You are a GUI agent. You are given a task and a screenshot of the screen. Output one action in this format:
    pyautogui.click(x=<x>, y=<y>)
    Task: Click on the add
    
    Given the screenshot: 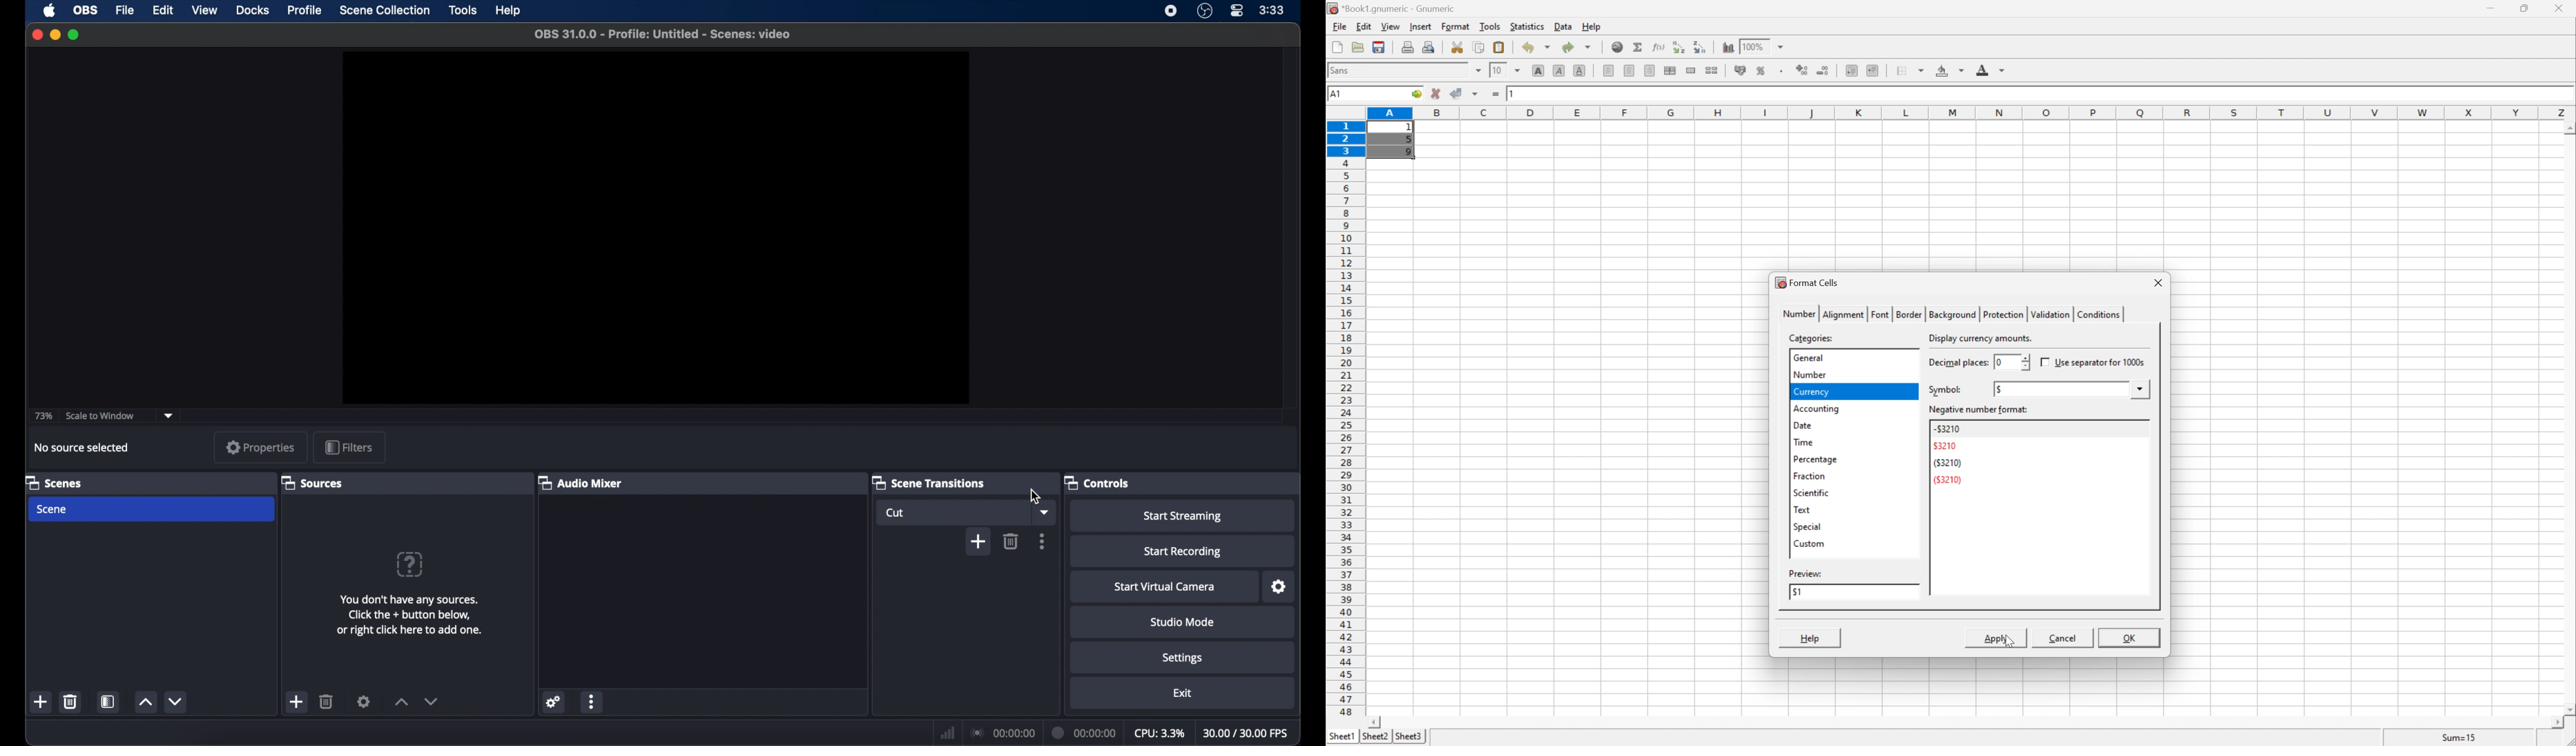 What is the action you would take?
    pyautogui.click(x=978, y=542)
    